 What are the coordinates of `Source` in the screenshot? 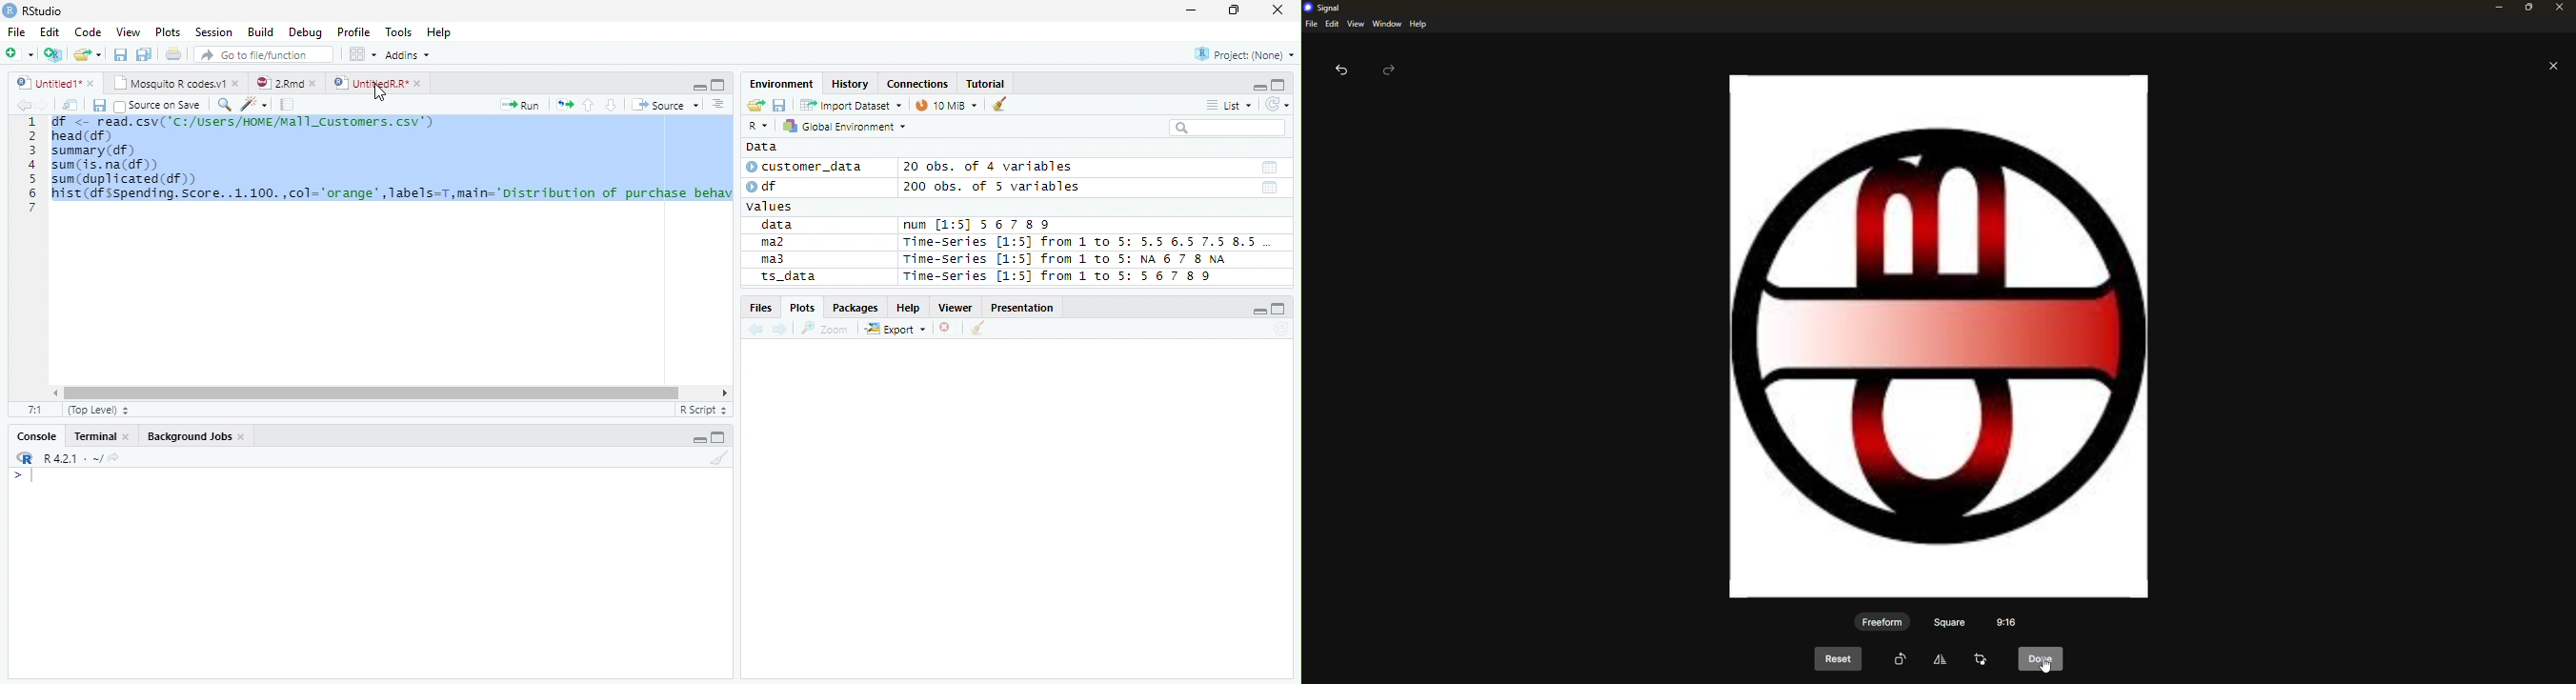 It's located at (663, 105).